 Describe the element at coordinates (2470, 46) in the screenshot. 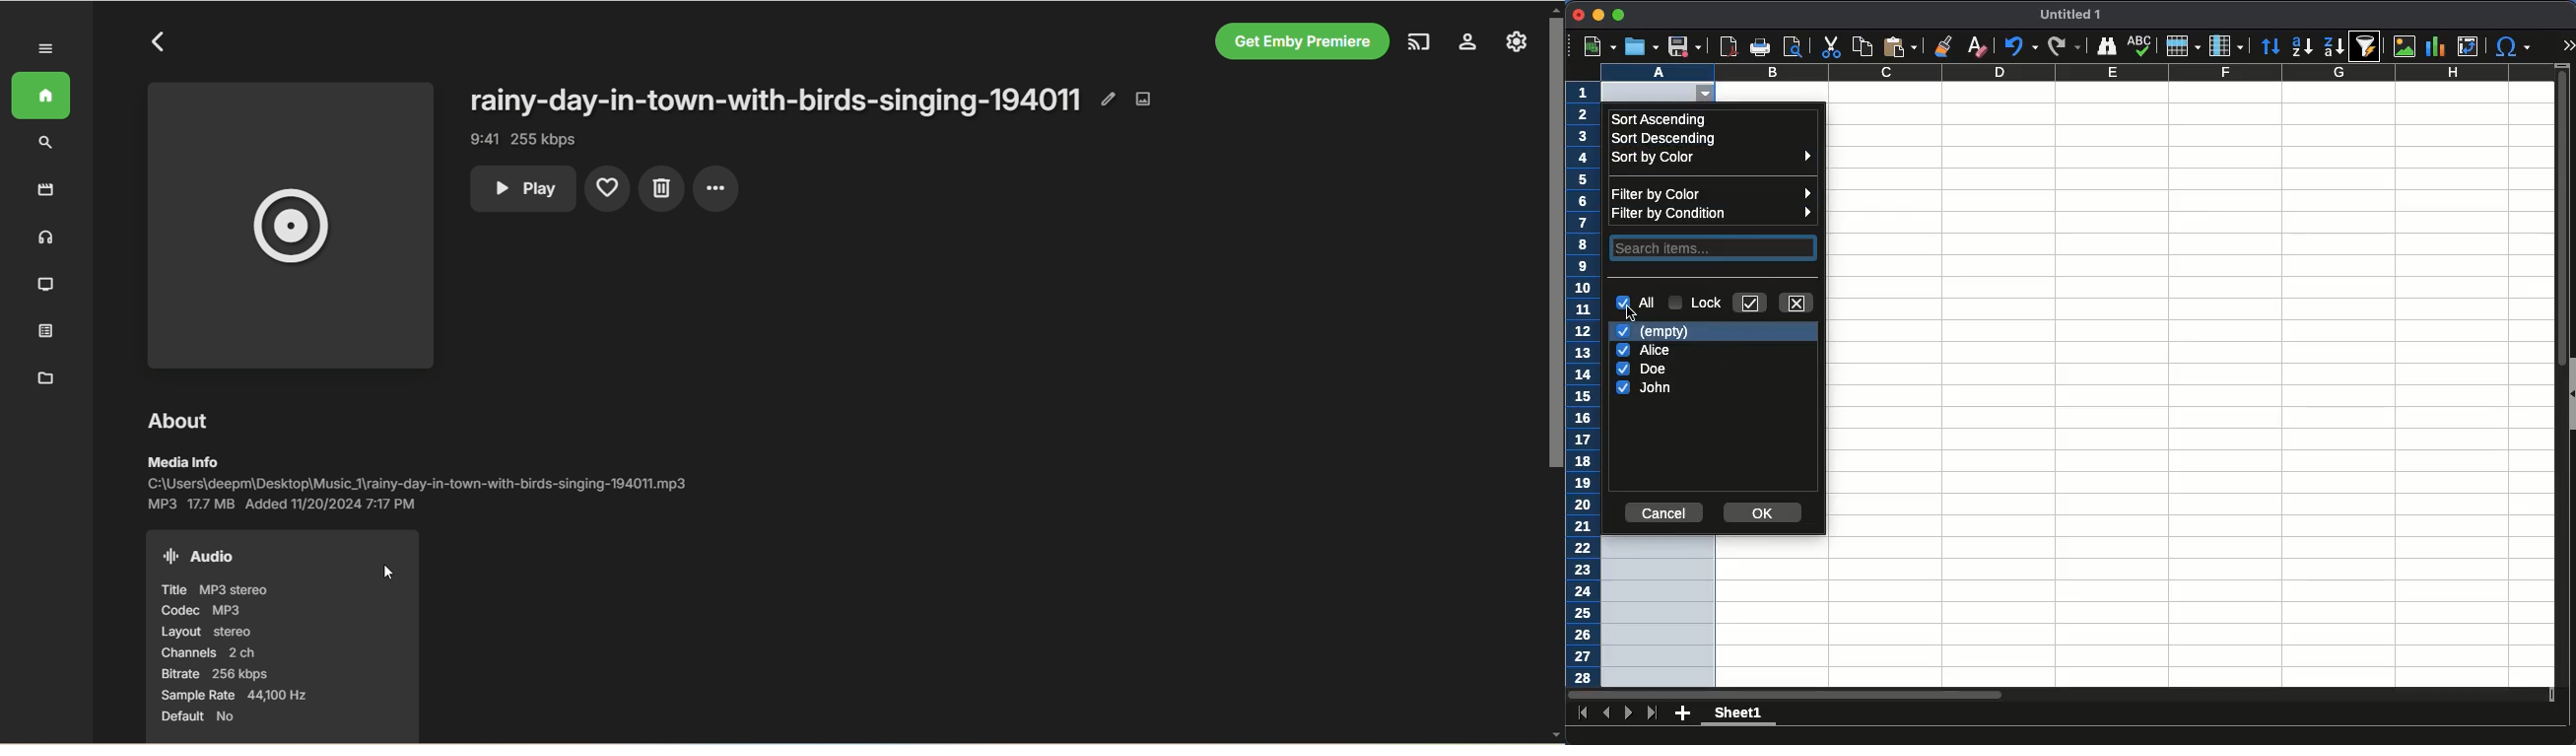

I see `pivot table` at that location.